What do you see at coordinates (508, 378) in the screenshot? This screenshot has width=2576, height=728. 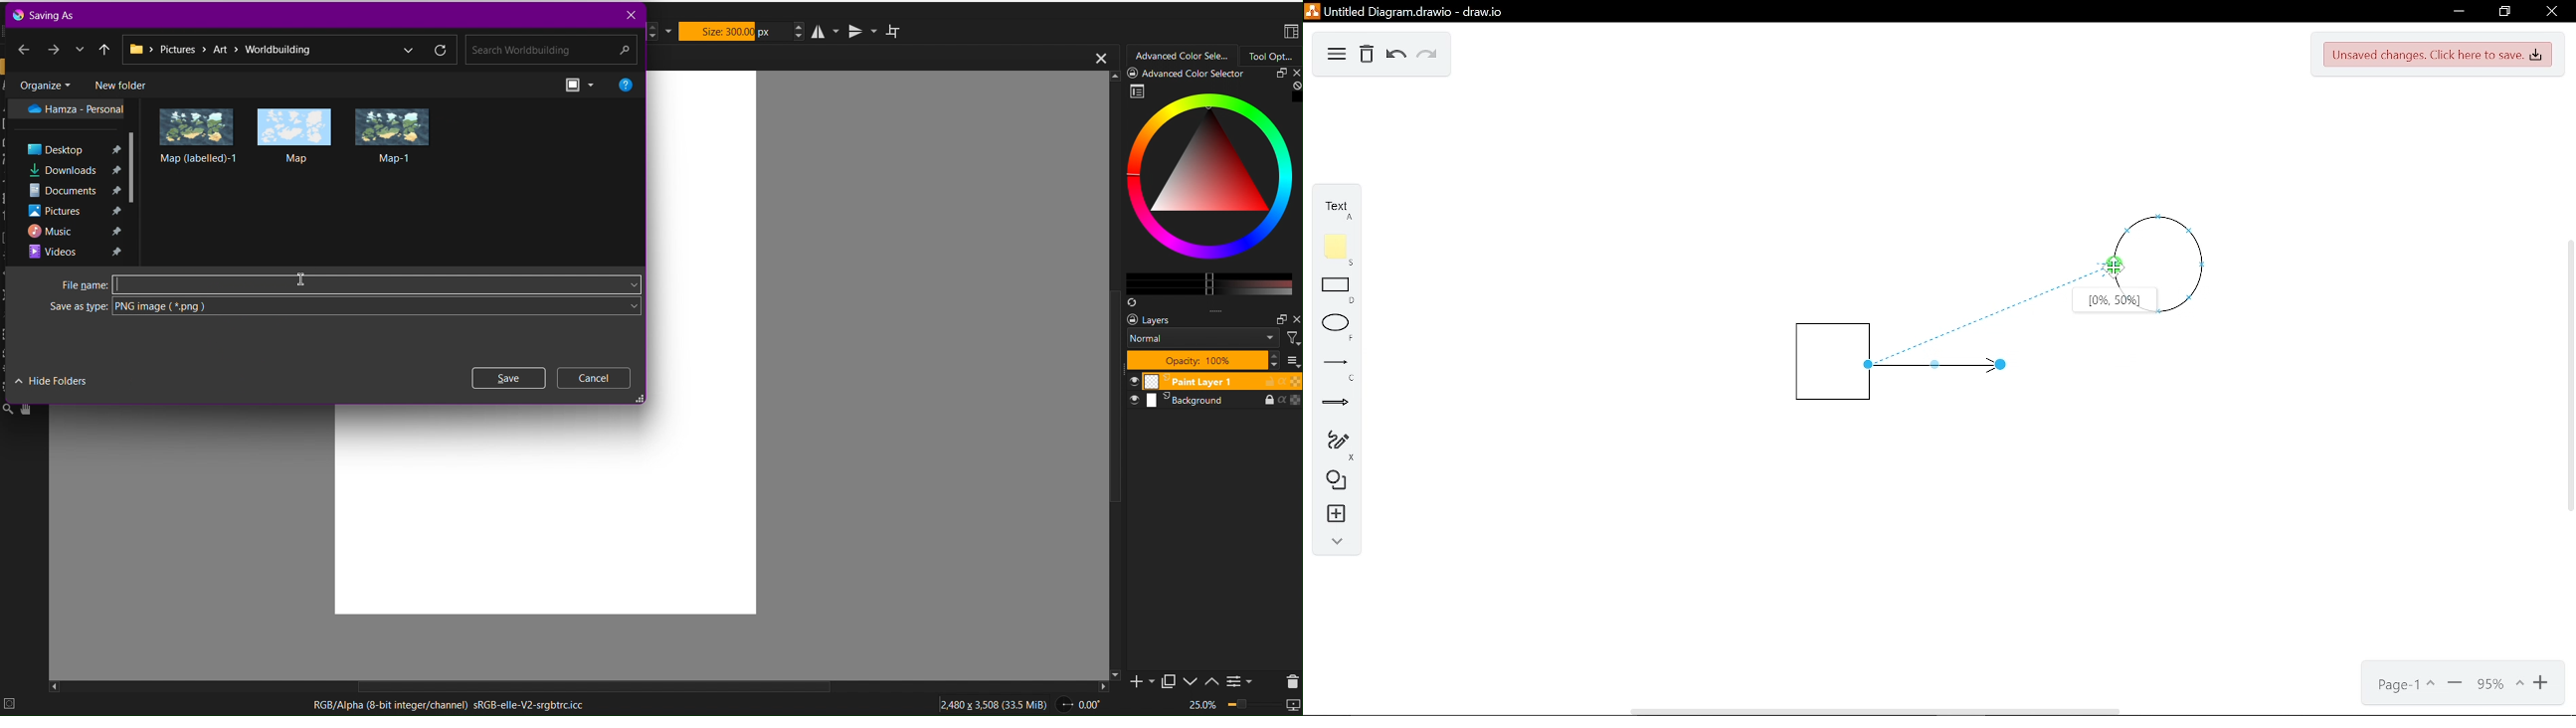 I see `` at bounding box center [508, 378].